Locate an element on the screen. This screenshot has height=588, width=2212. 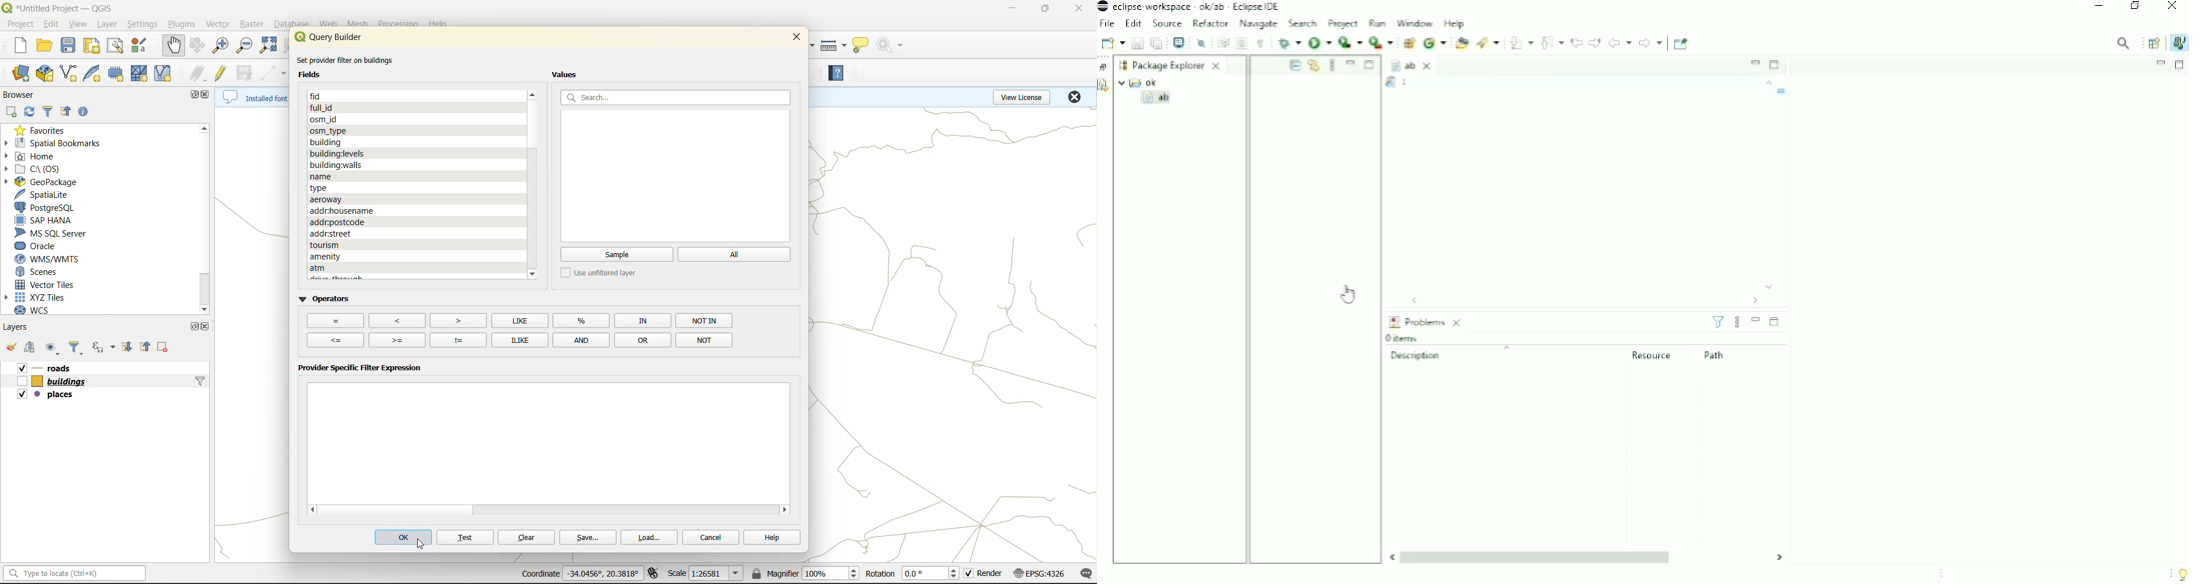
all is located at coordinates (735, 254).